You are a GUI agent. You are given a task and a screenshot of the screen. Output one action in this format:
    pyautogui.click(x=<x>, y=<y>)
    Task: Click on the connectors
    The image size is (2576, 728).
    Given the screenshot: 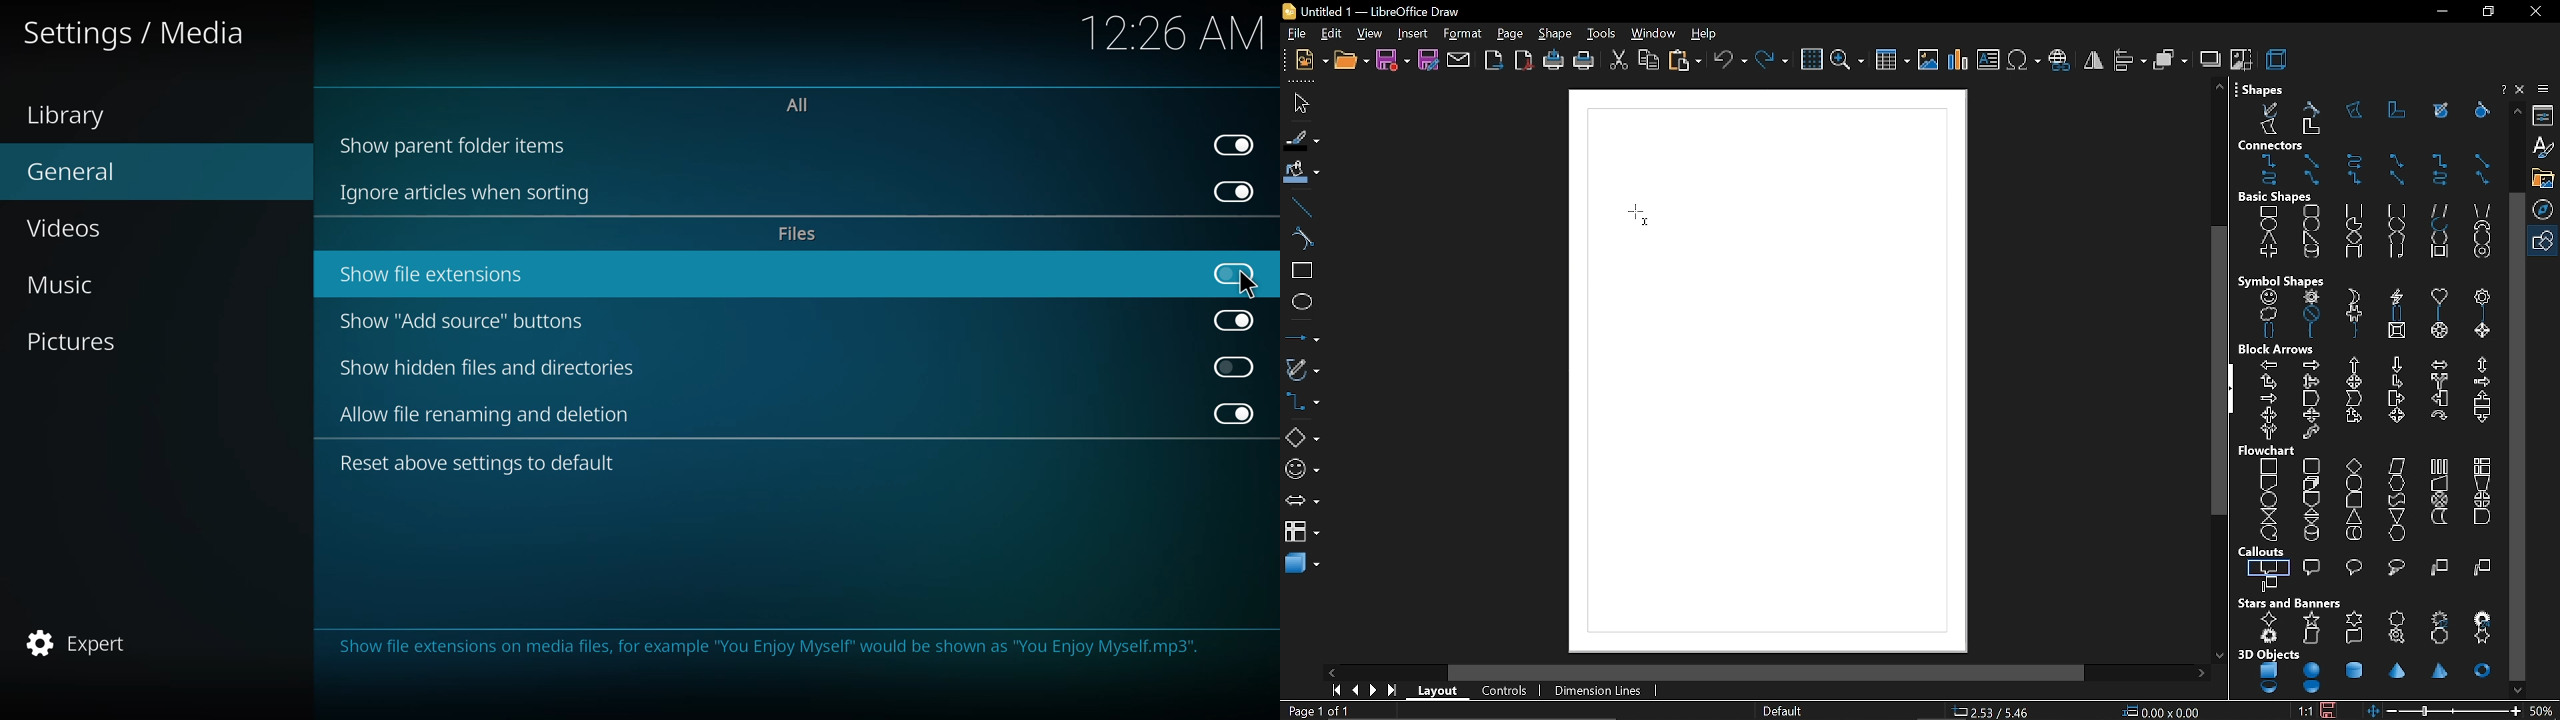 What is the action you would take?
    pyautogui.click(x=1301, y=402)
    